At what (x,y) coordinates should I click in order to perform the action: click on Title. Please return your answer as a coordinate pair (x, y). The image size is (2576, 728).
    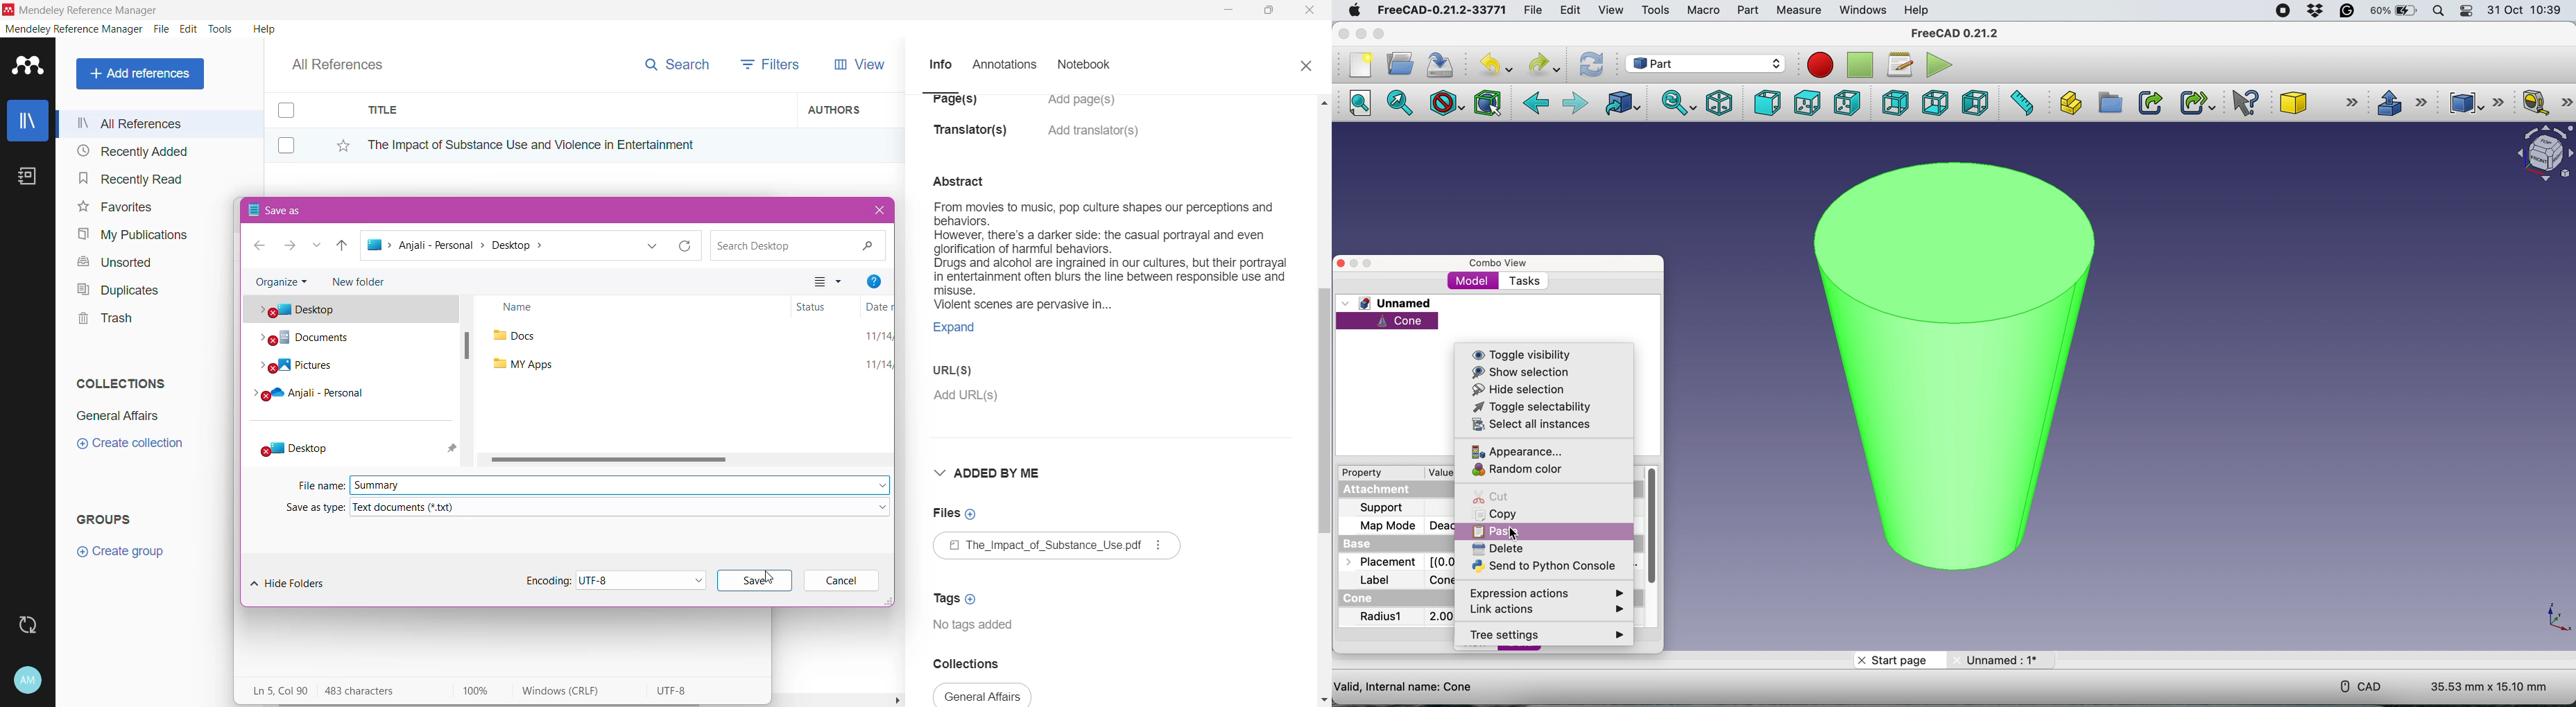
    Looking at the image, I should click on (576, 110).